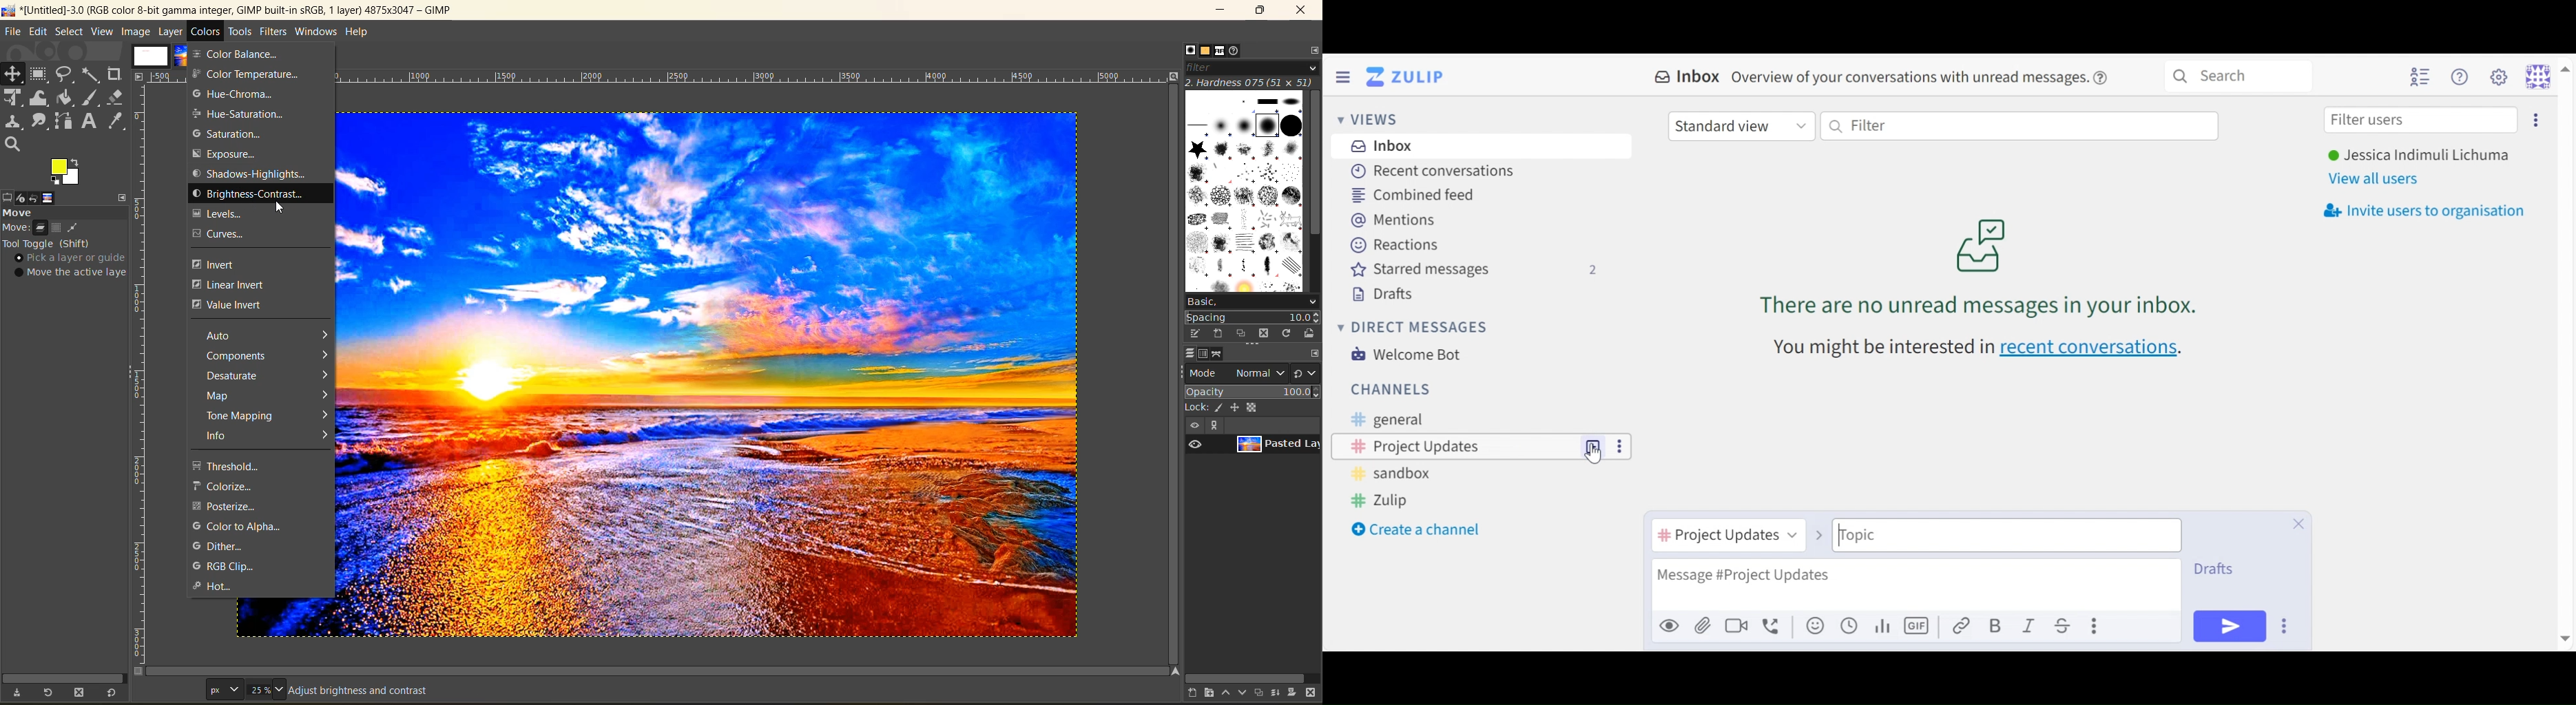 Image resolution: width=2576 pixels, height=728 pixels. I want to click on file, so click(12, 33).